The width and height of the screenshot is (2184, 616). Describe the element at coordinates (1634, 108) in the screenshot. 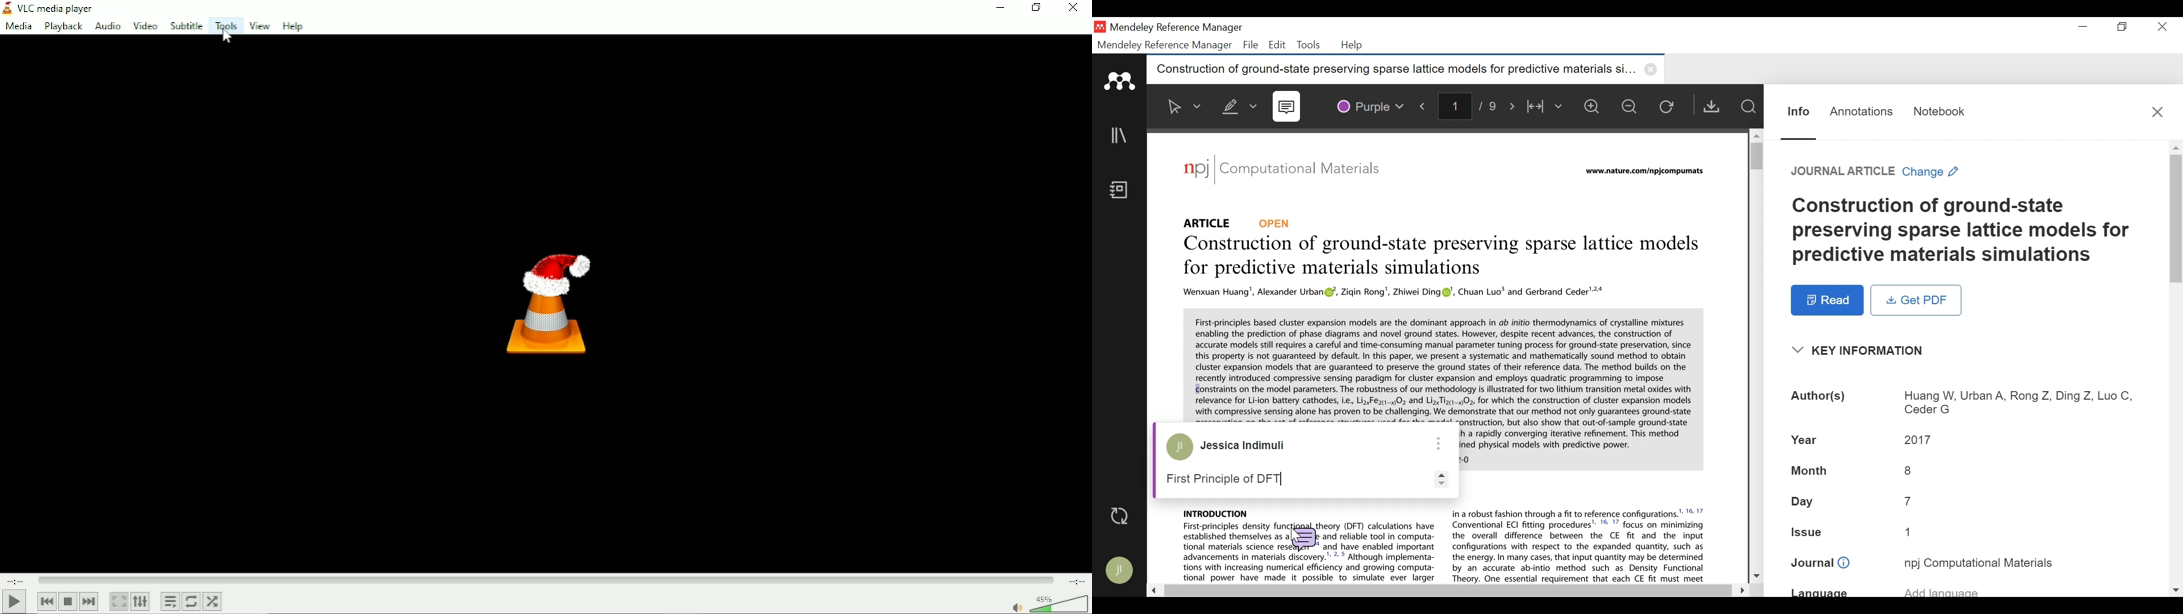

I see `Zoom out` at that location.